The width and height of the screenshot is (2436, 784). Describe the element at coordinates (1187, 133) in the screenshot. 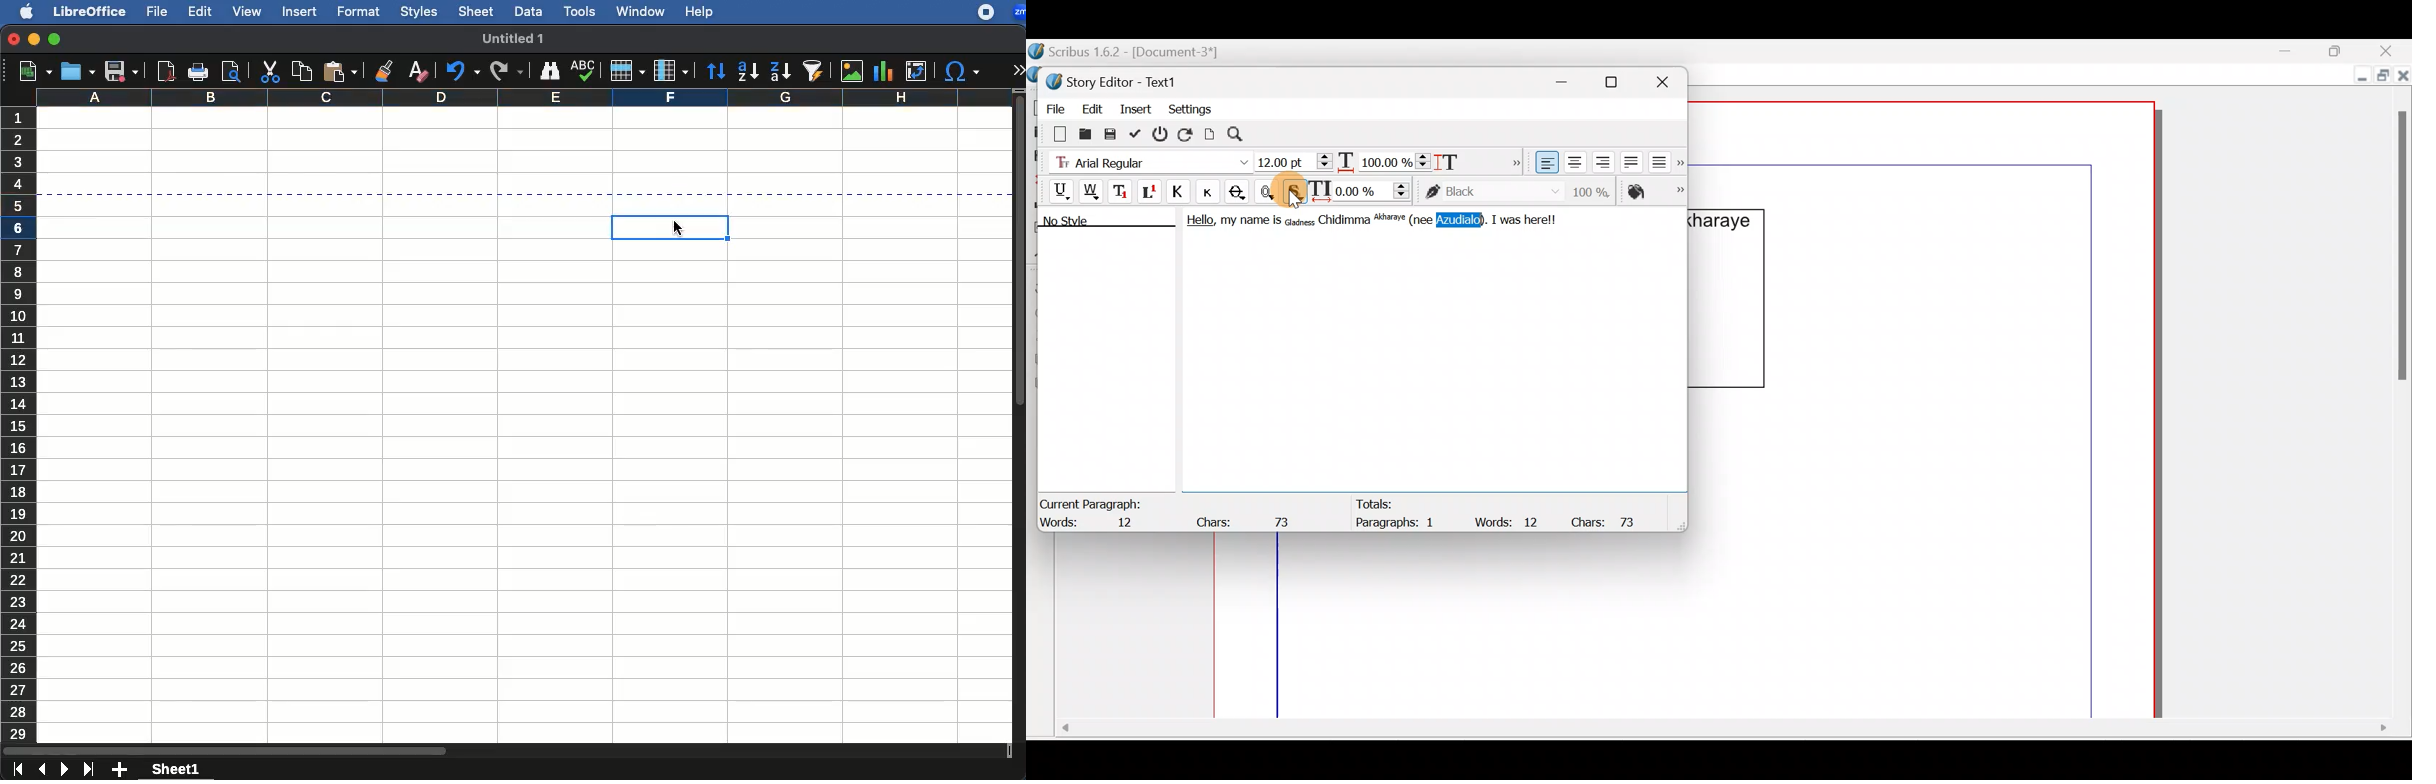

I see `Reload text from frame` at that location.